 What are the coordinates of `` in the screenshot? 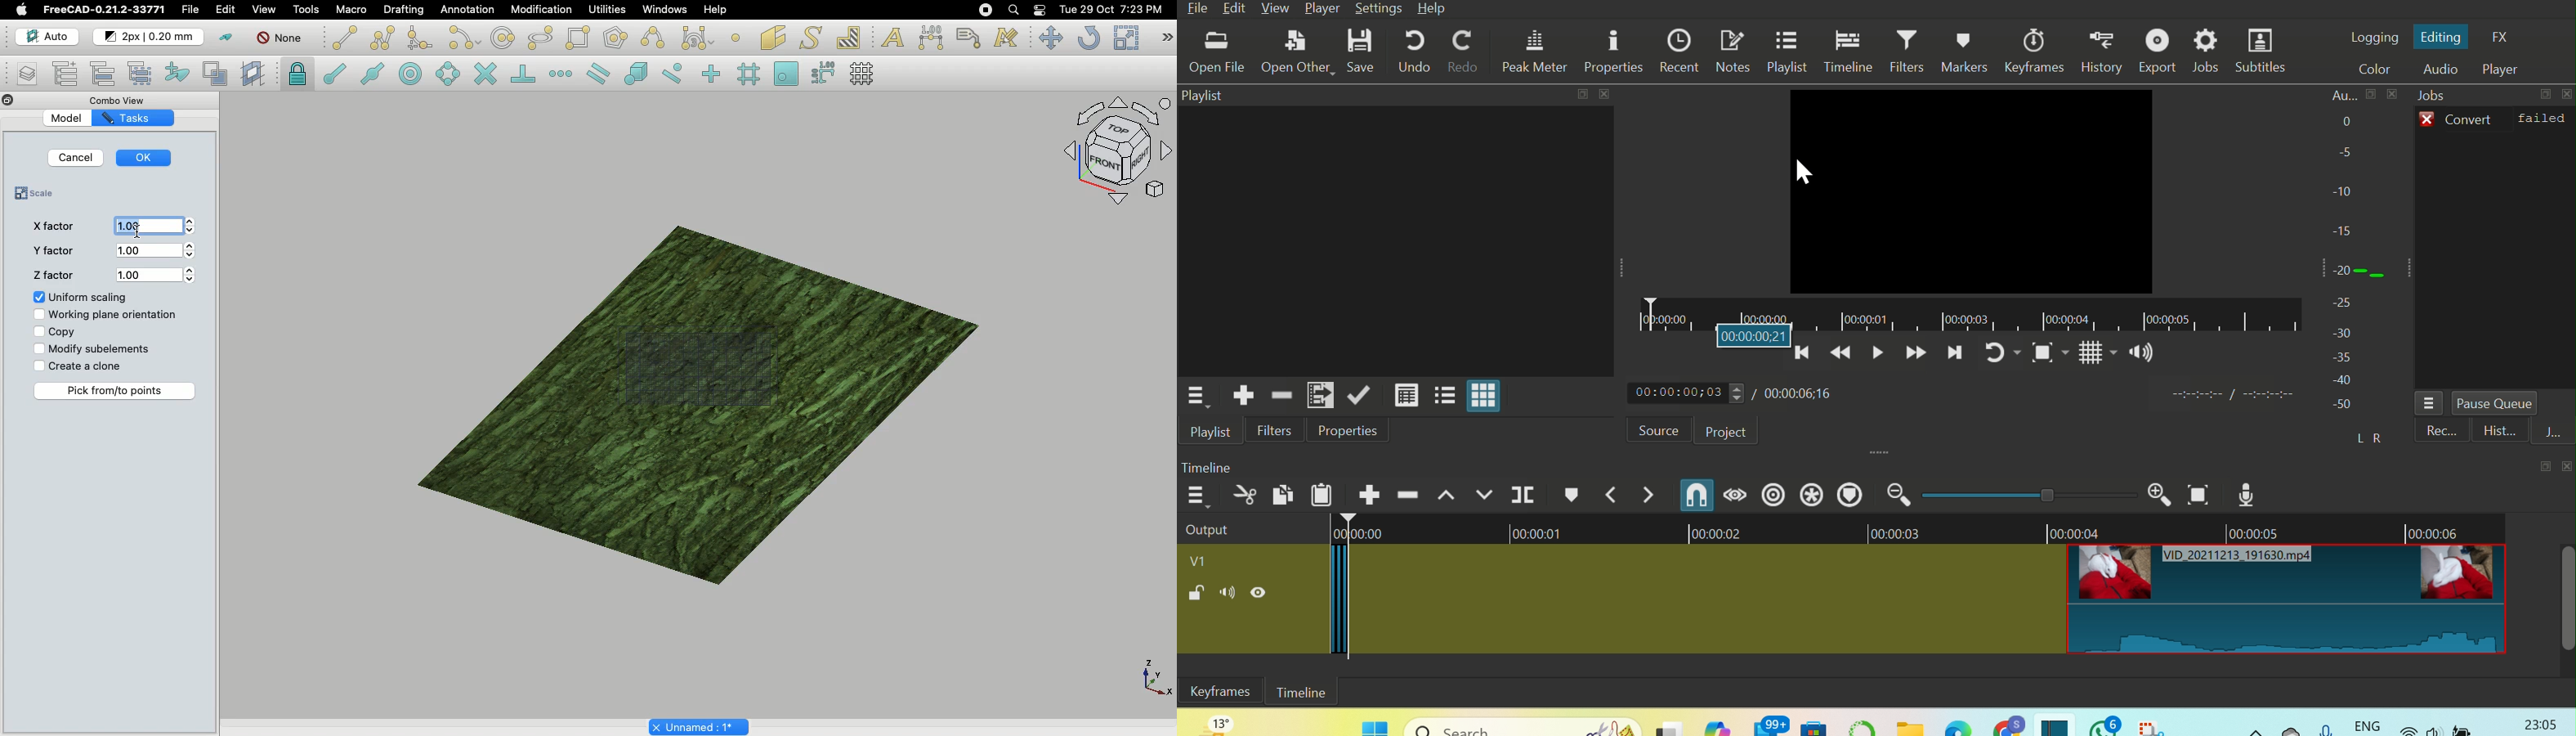 It's located at (2309, 723).